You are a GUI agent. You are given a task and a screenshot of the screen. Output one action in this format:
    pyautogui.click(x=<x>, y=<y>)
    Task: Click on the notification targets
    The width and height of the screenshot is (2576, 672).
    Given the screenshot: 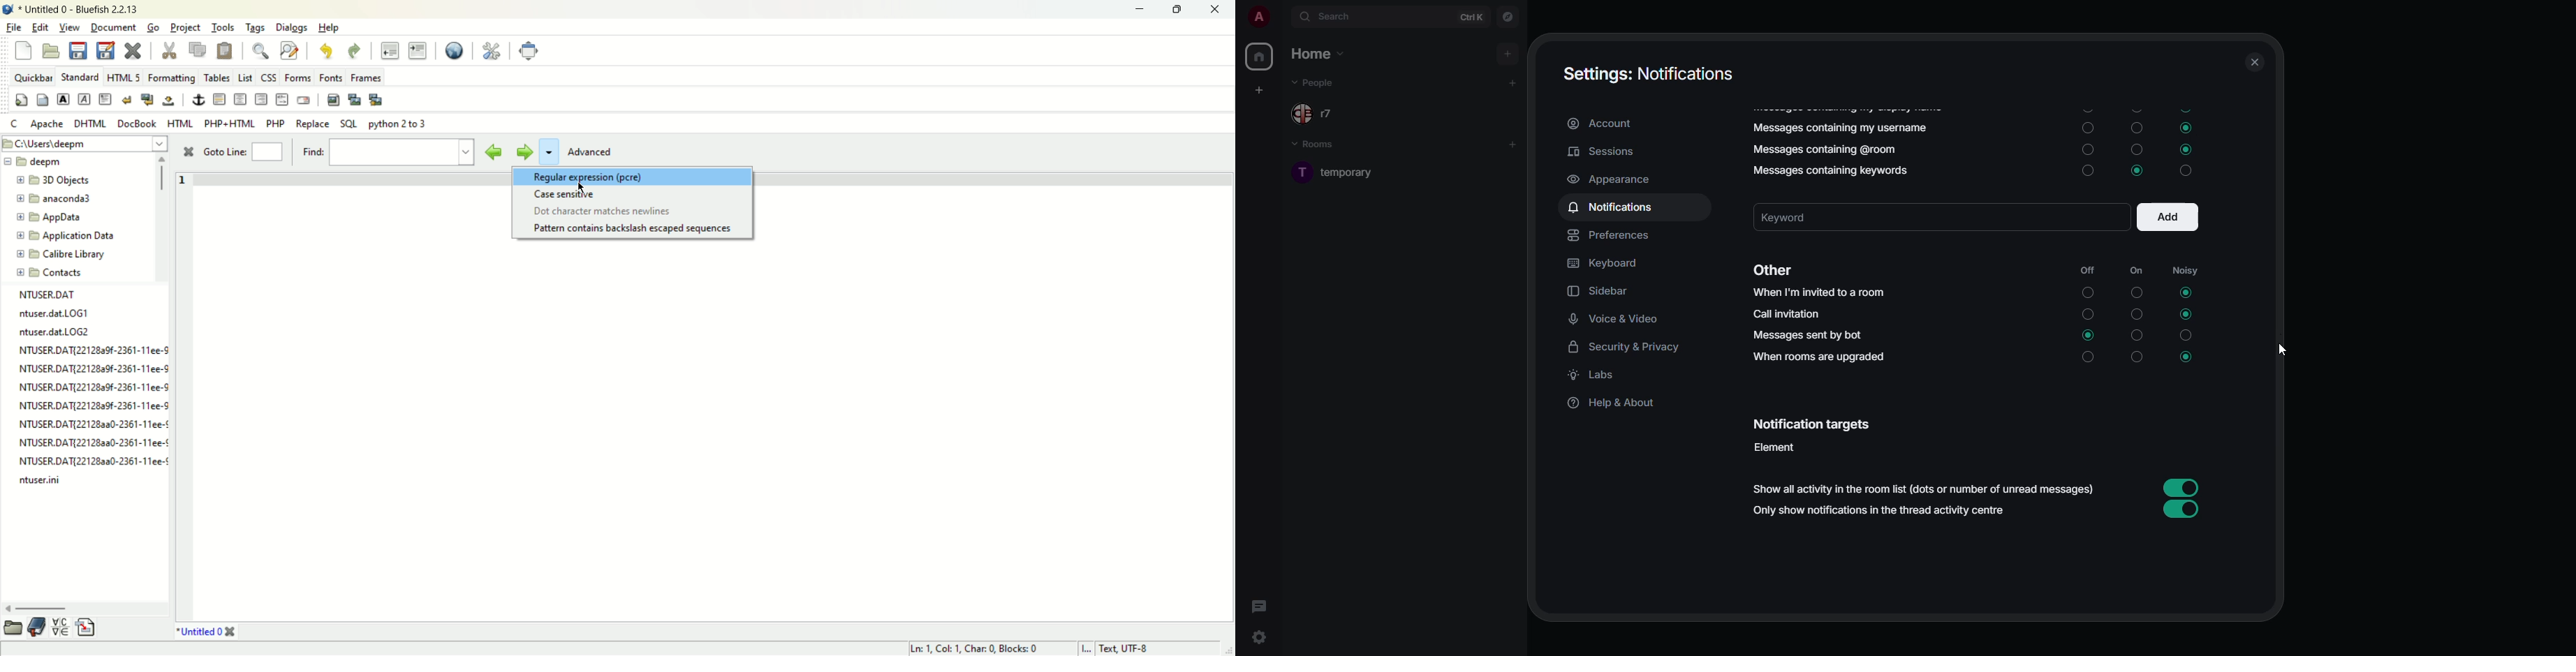 What is the action you would take?
    pyautogui.click(x=1811, y=424)
    